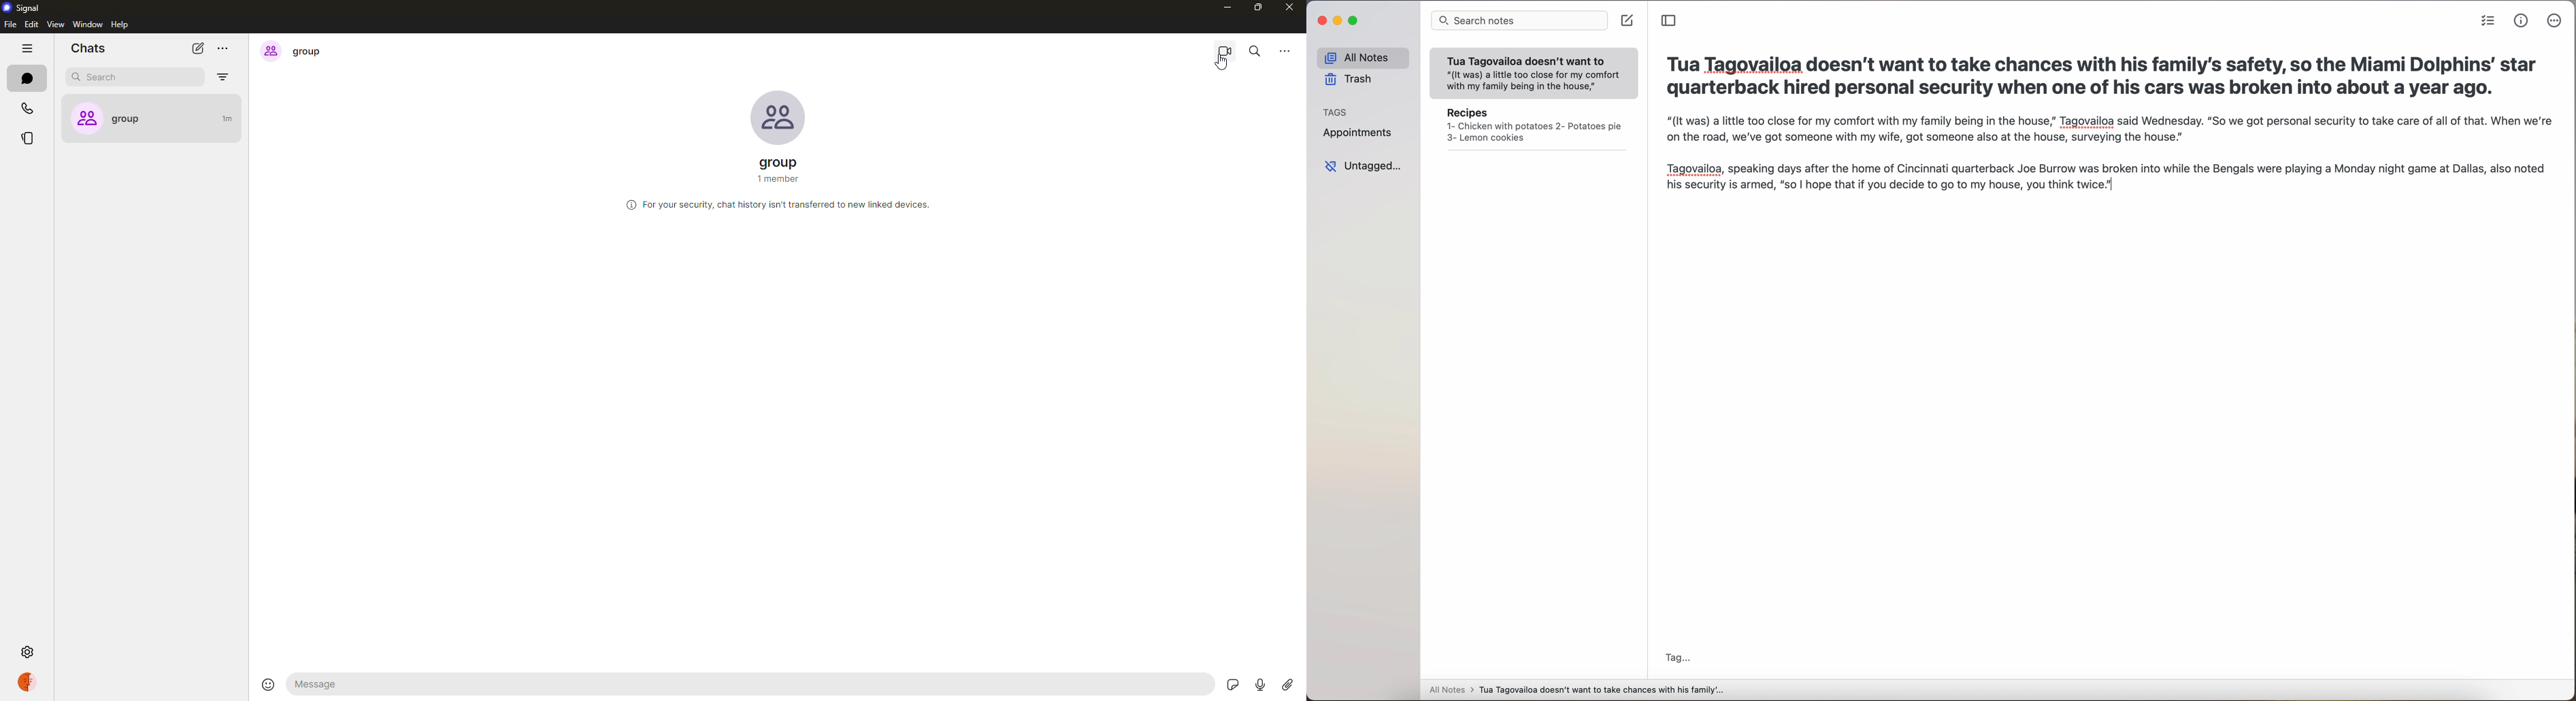  What do you see at coordinates (195, 48) in the screenshot?
I see `new chat` at bounding box center [195, 48].